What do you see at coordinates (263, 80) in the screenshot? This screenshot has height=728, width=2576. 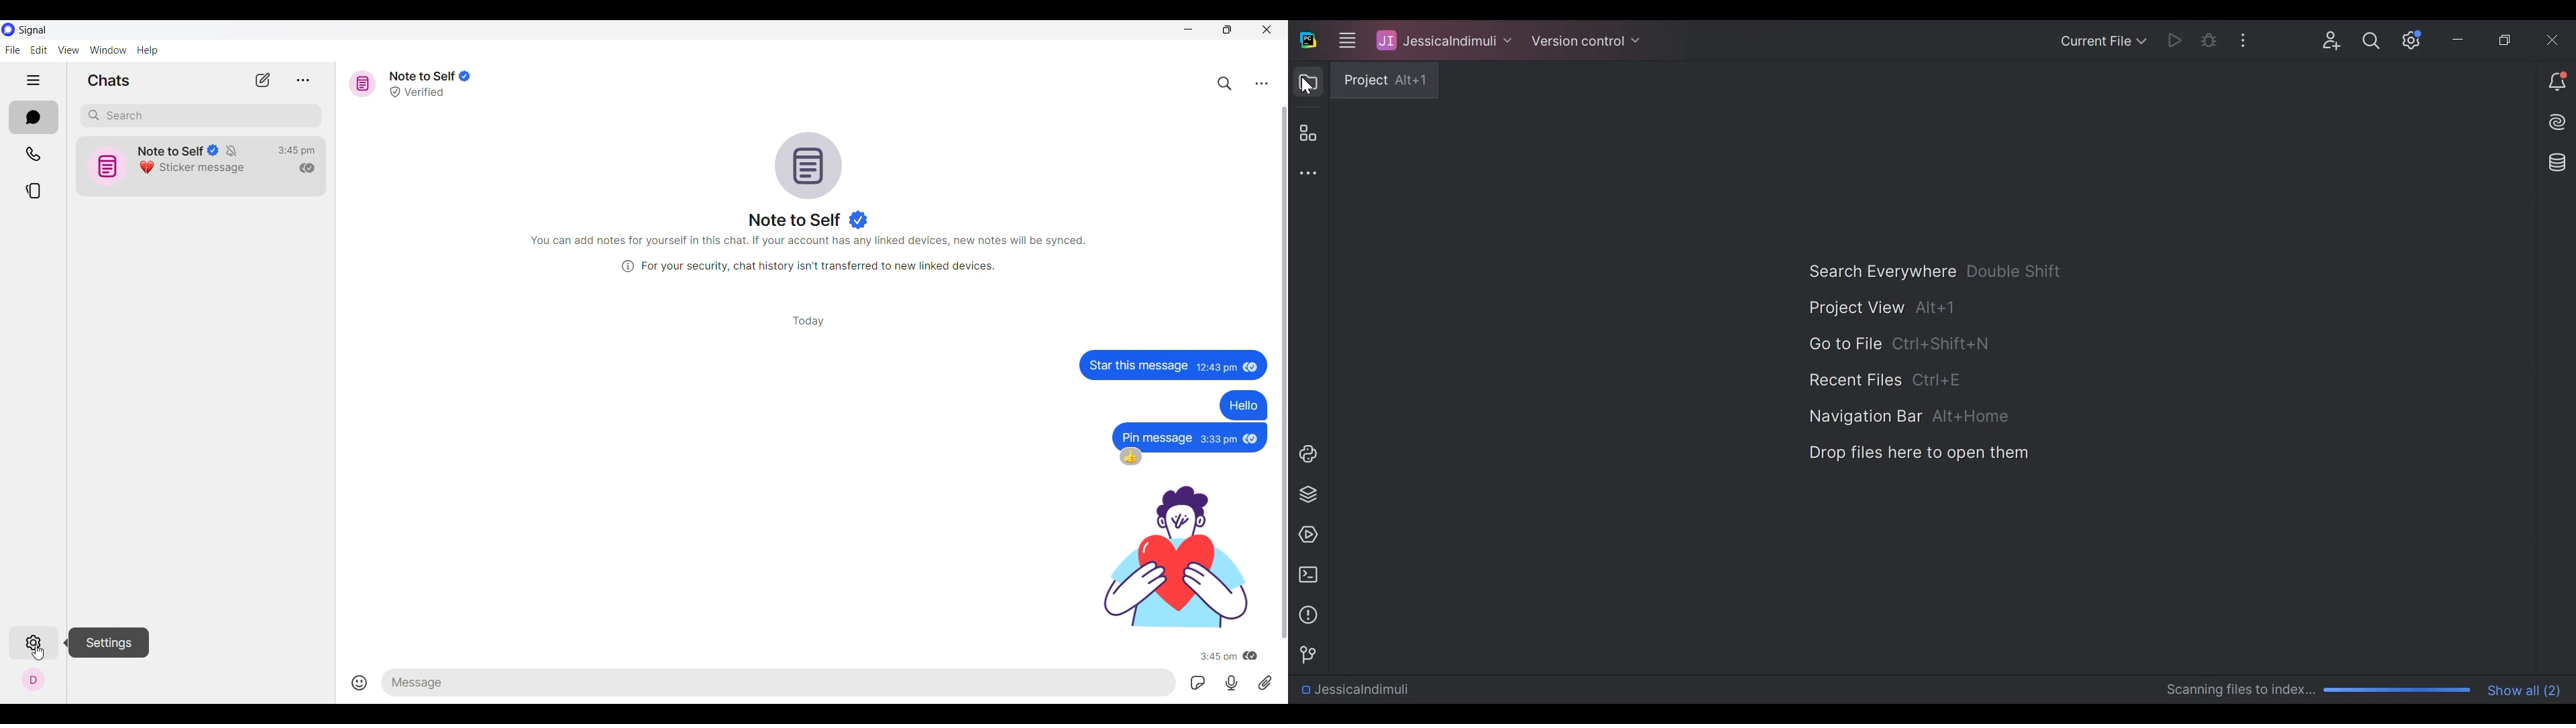 I see `New chat` at bounding box center [263, 80].